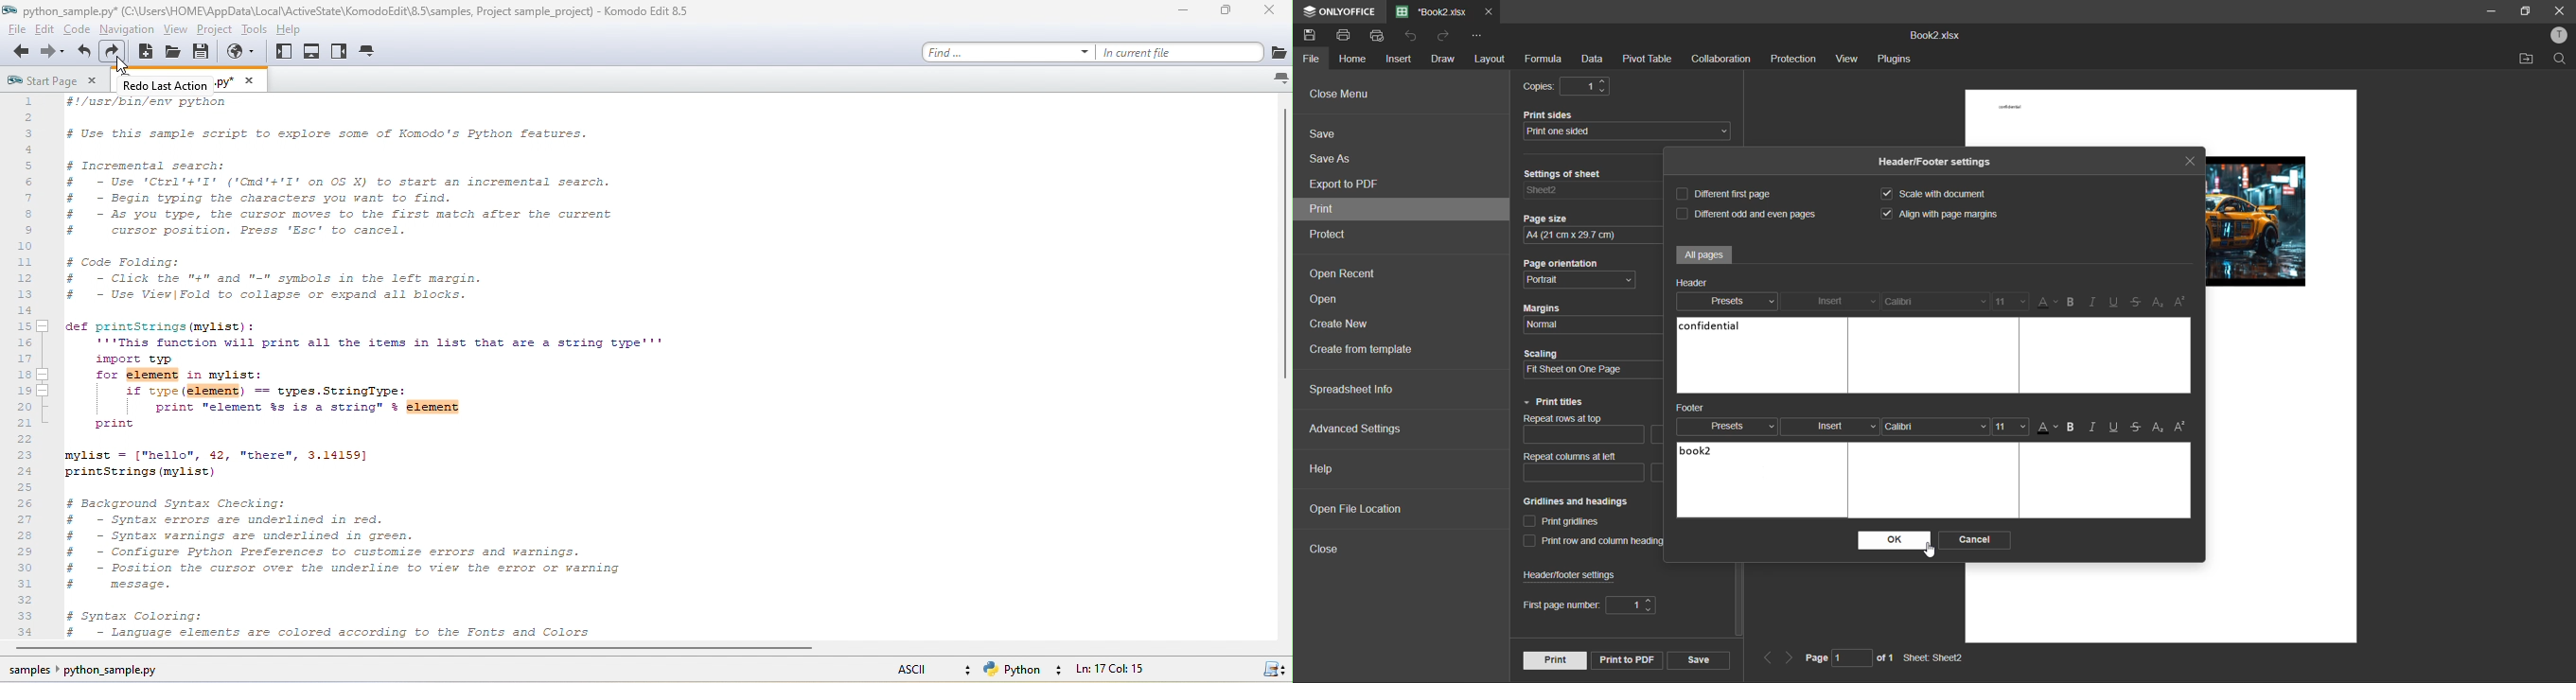 The width and height of the screenshot is (2576, 700). What do you see at coordinates (1697, 451) in the screenshot?
I see `book2` at bounding box center [1697, 451].